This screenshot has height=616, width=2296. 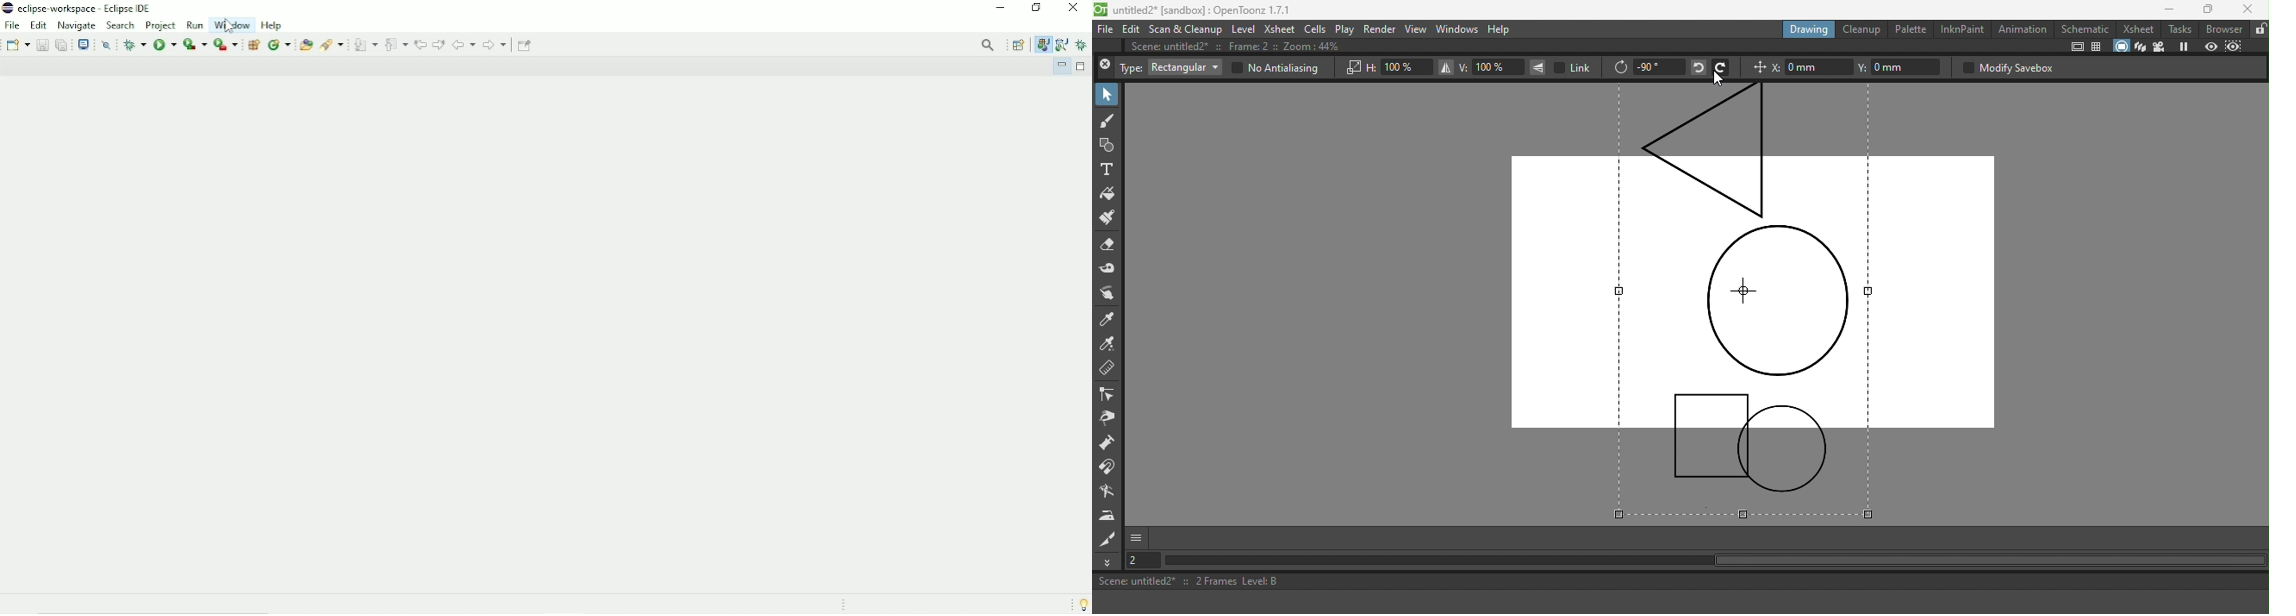 What do you see at coordinates (1753, 301) in the screenshot?
I see `canvas with objest rotated` at bounding box center [1753, 301].